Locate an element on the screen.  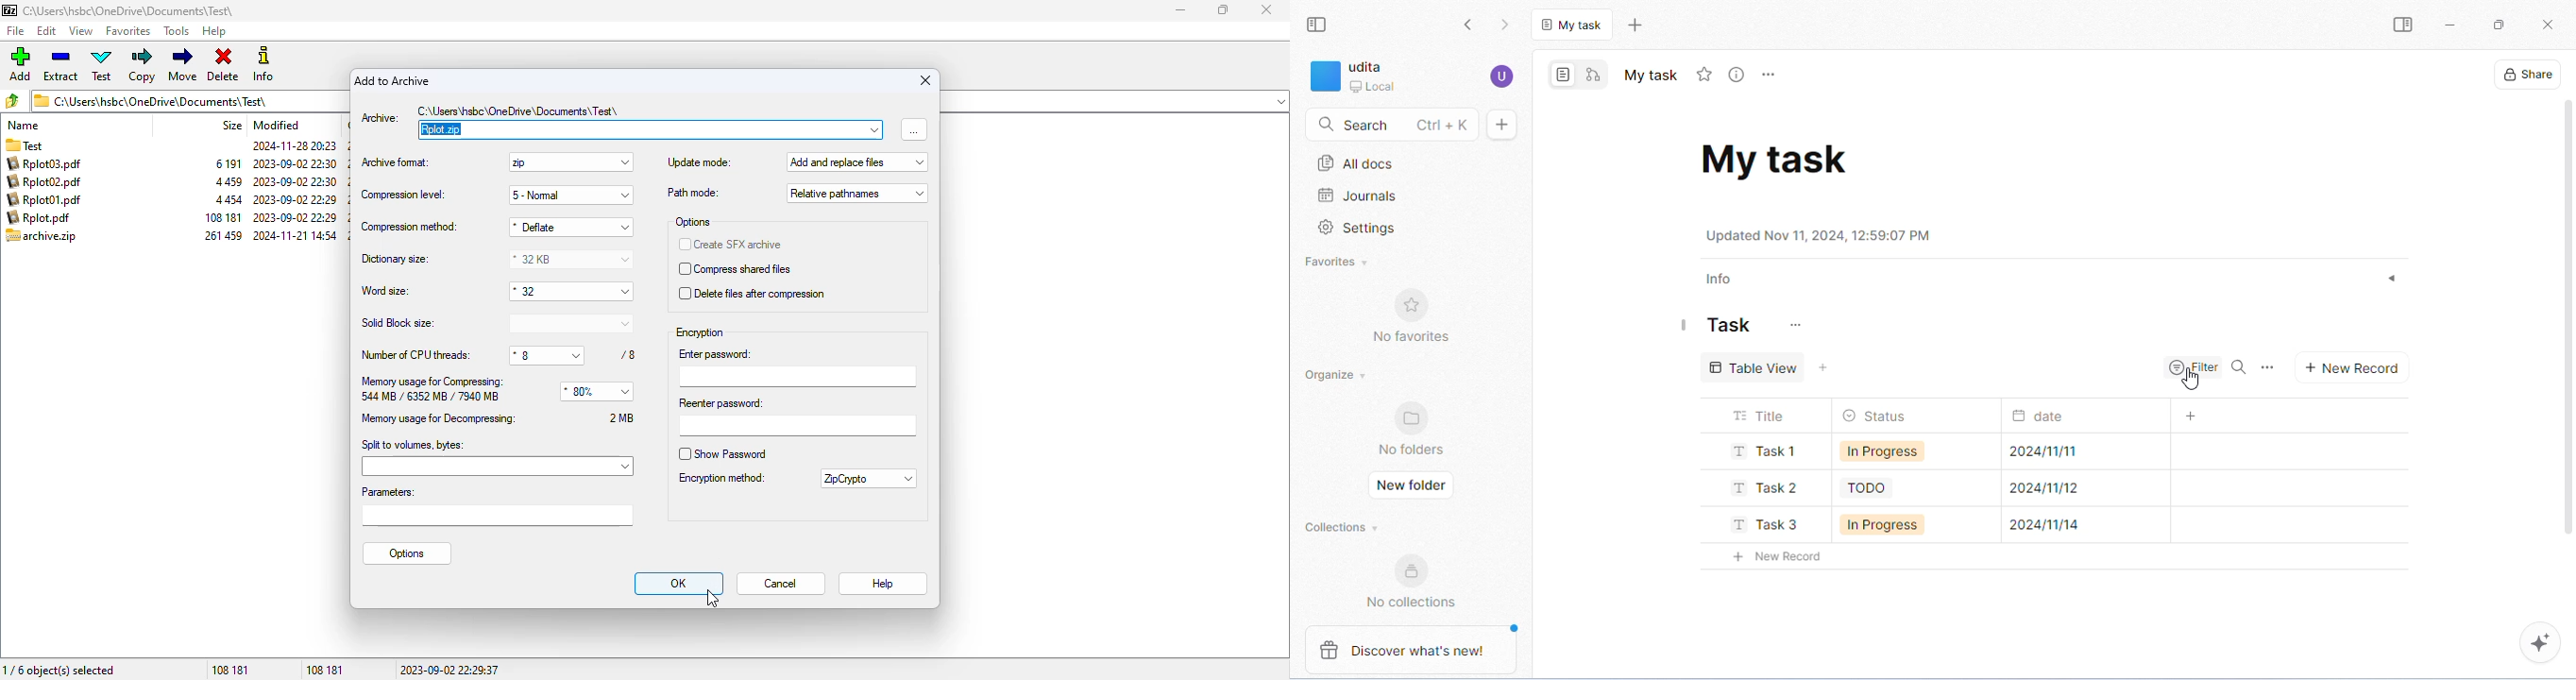
encryption is located at coordinates (701, 332).